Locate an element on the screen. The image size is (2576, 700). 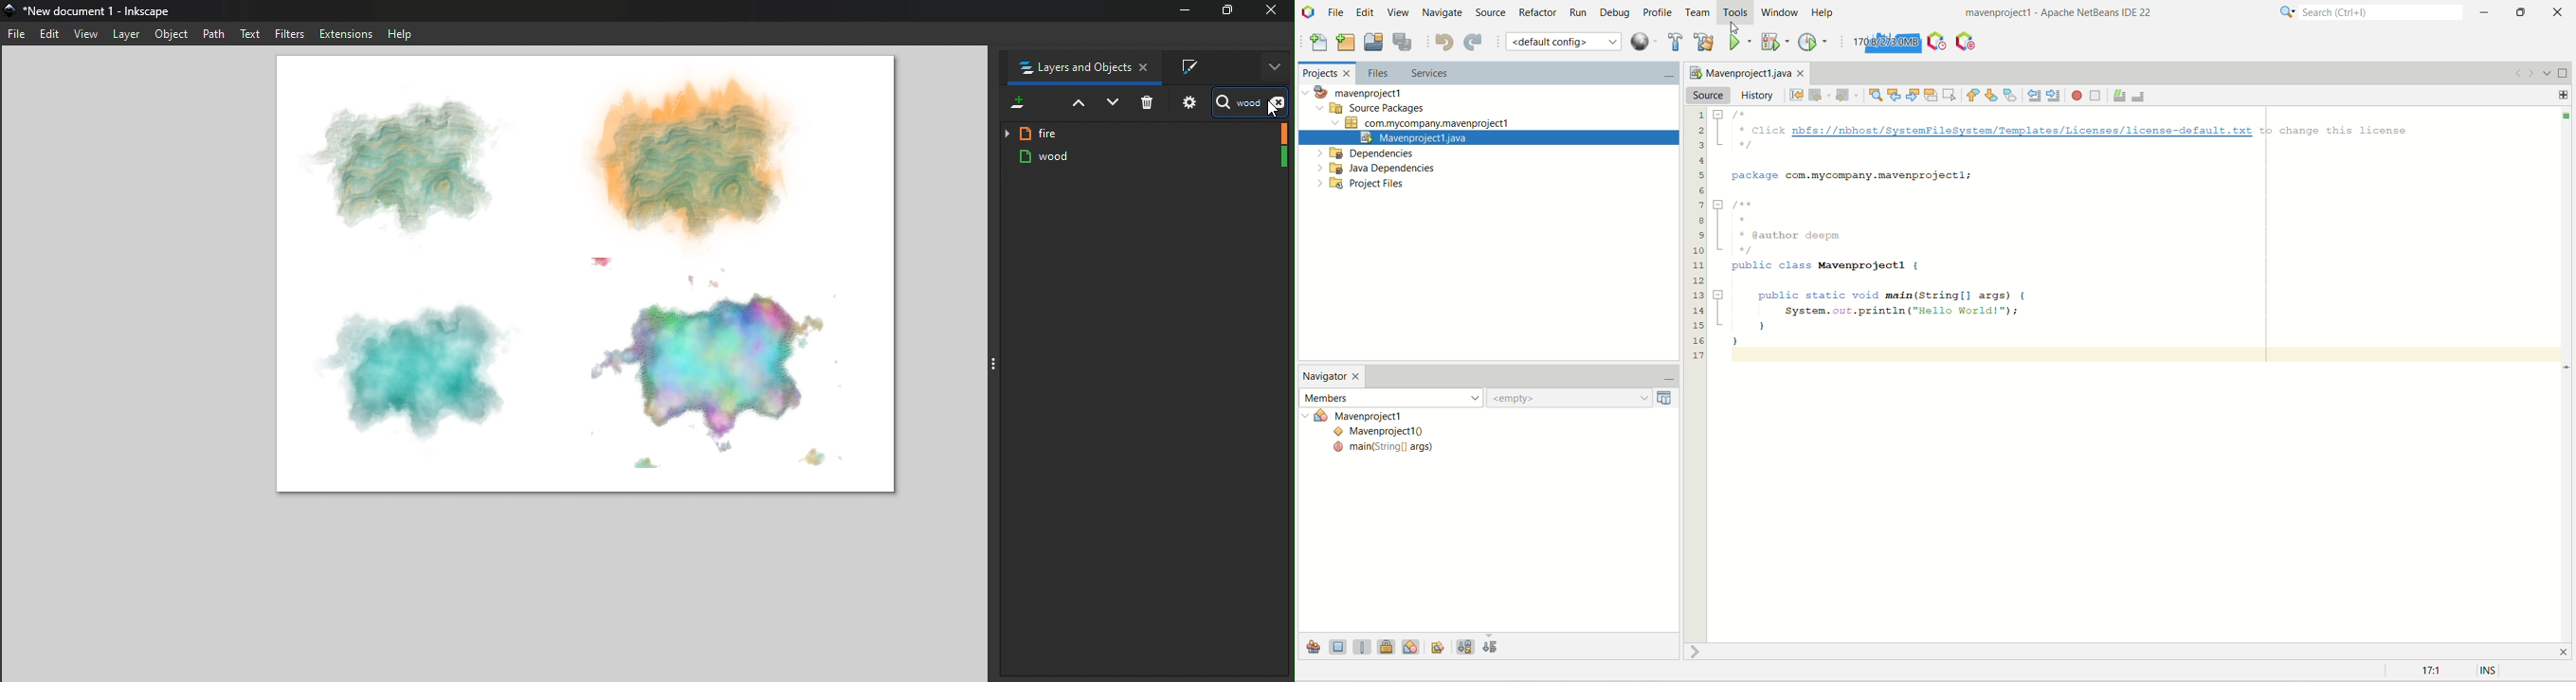
view is located at coordinates (86, 36).